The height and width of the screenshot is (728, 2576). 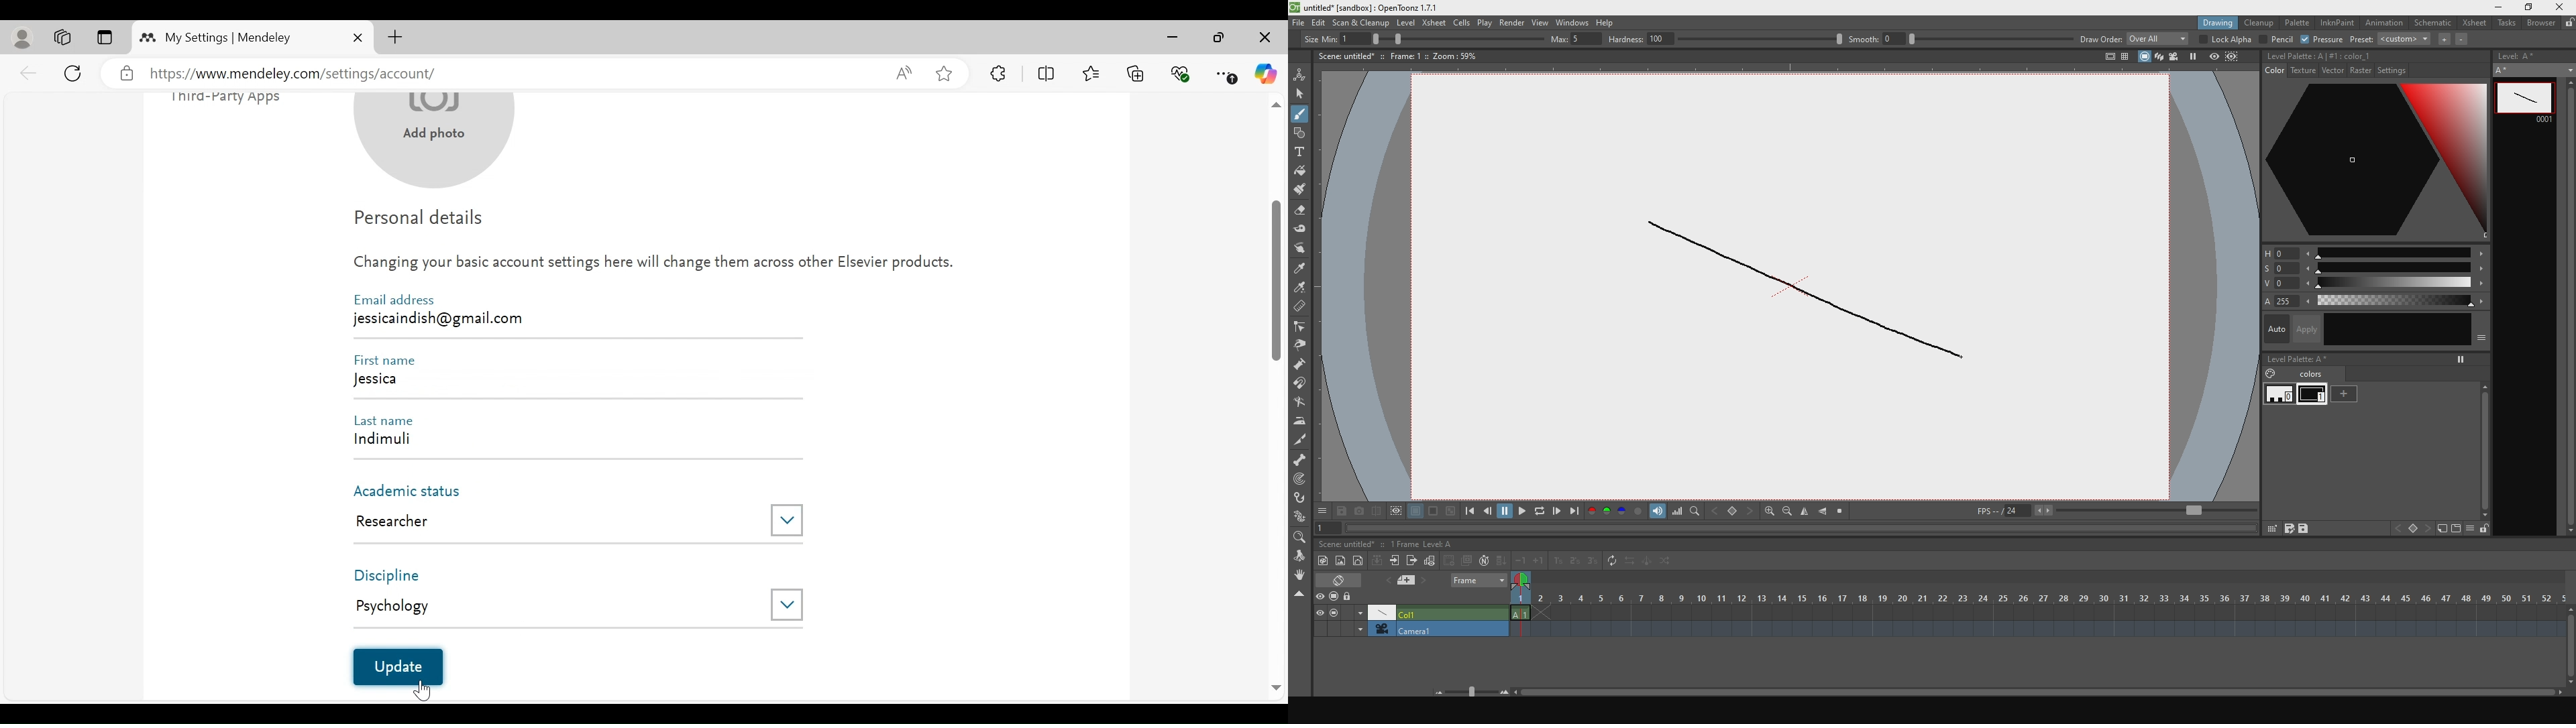 What do you see at coordinates (1301, 481) in the screenshot?
I see `mapping point` at bounding box center [1301, 481].